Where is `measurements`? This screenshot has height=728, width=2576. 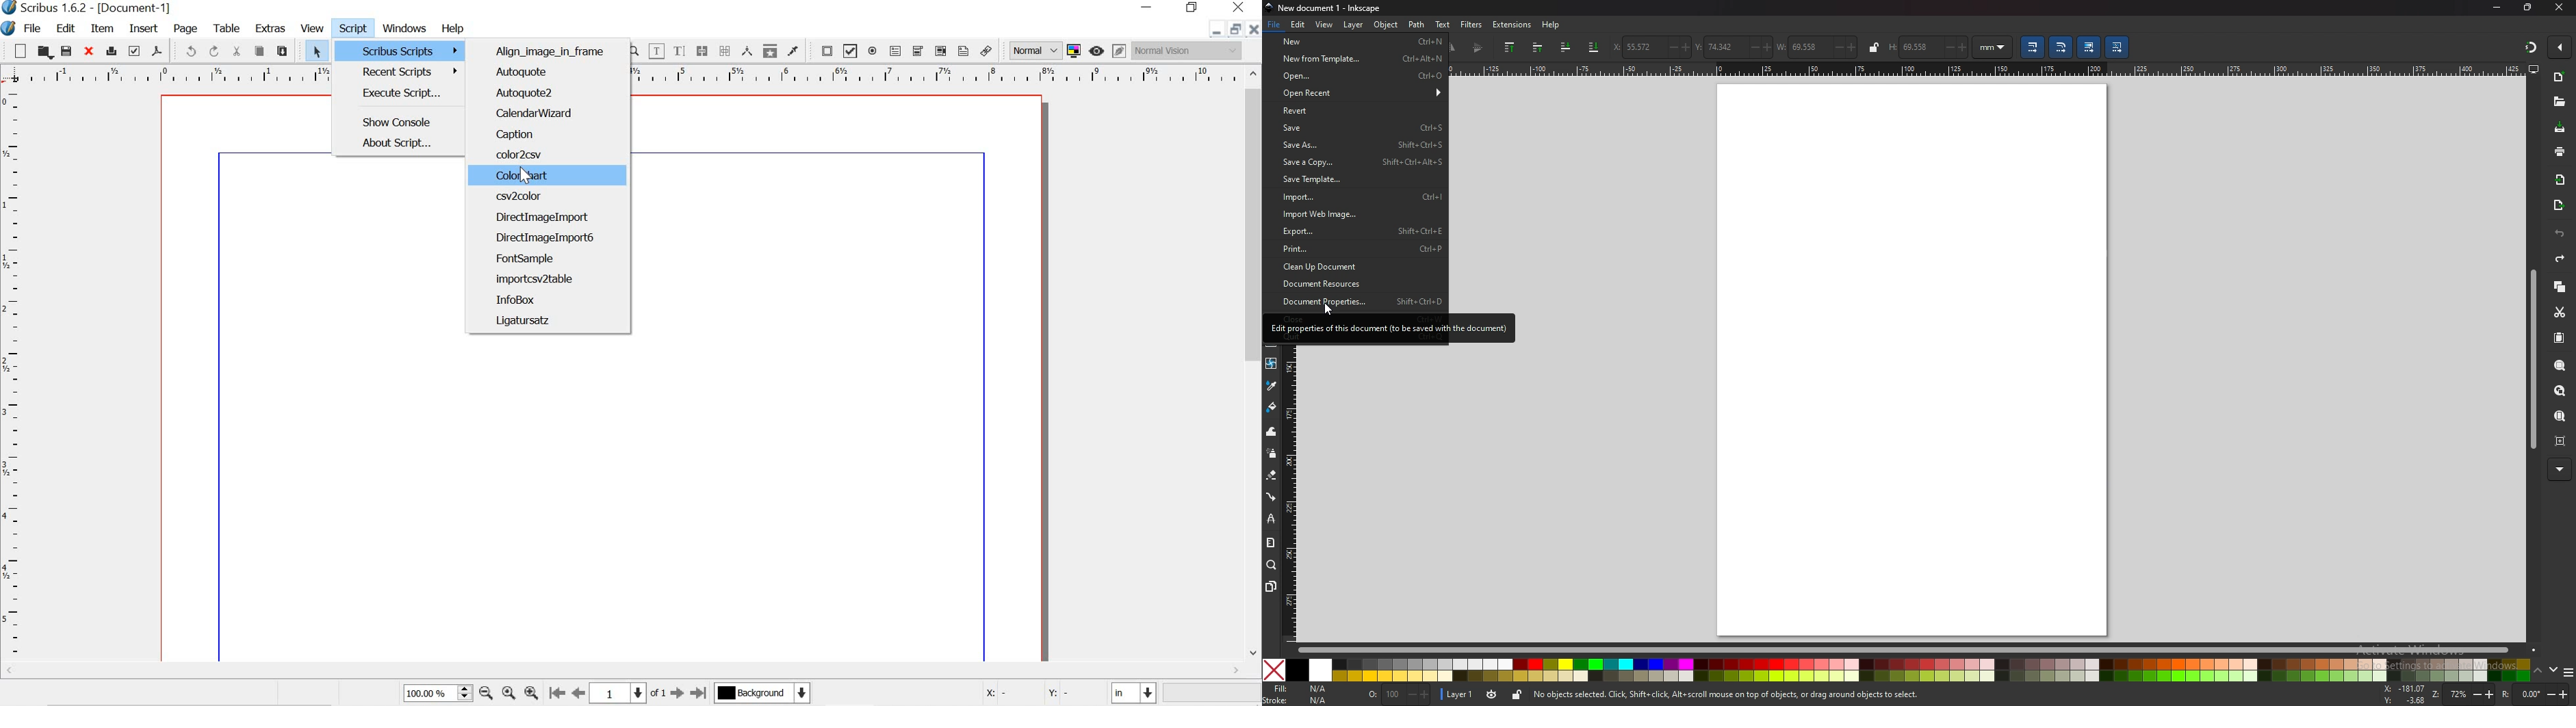
measurements is located at coordinates (748, 51).